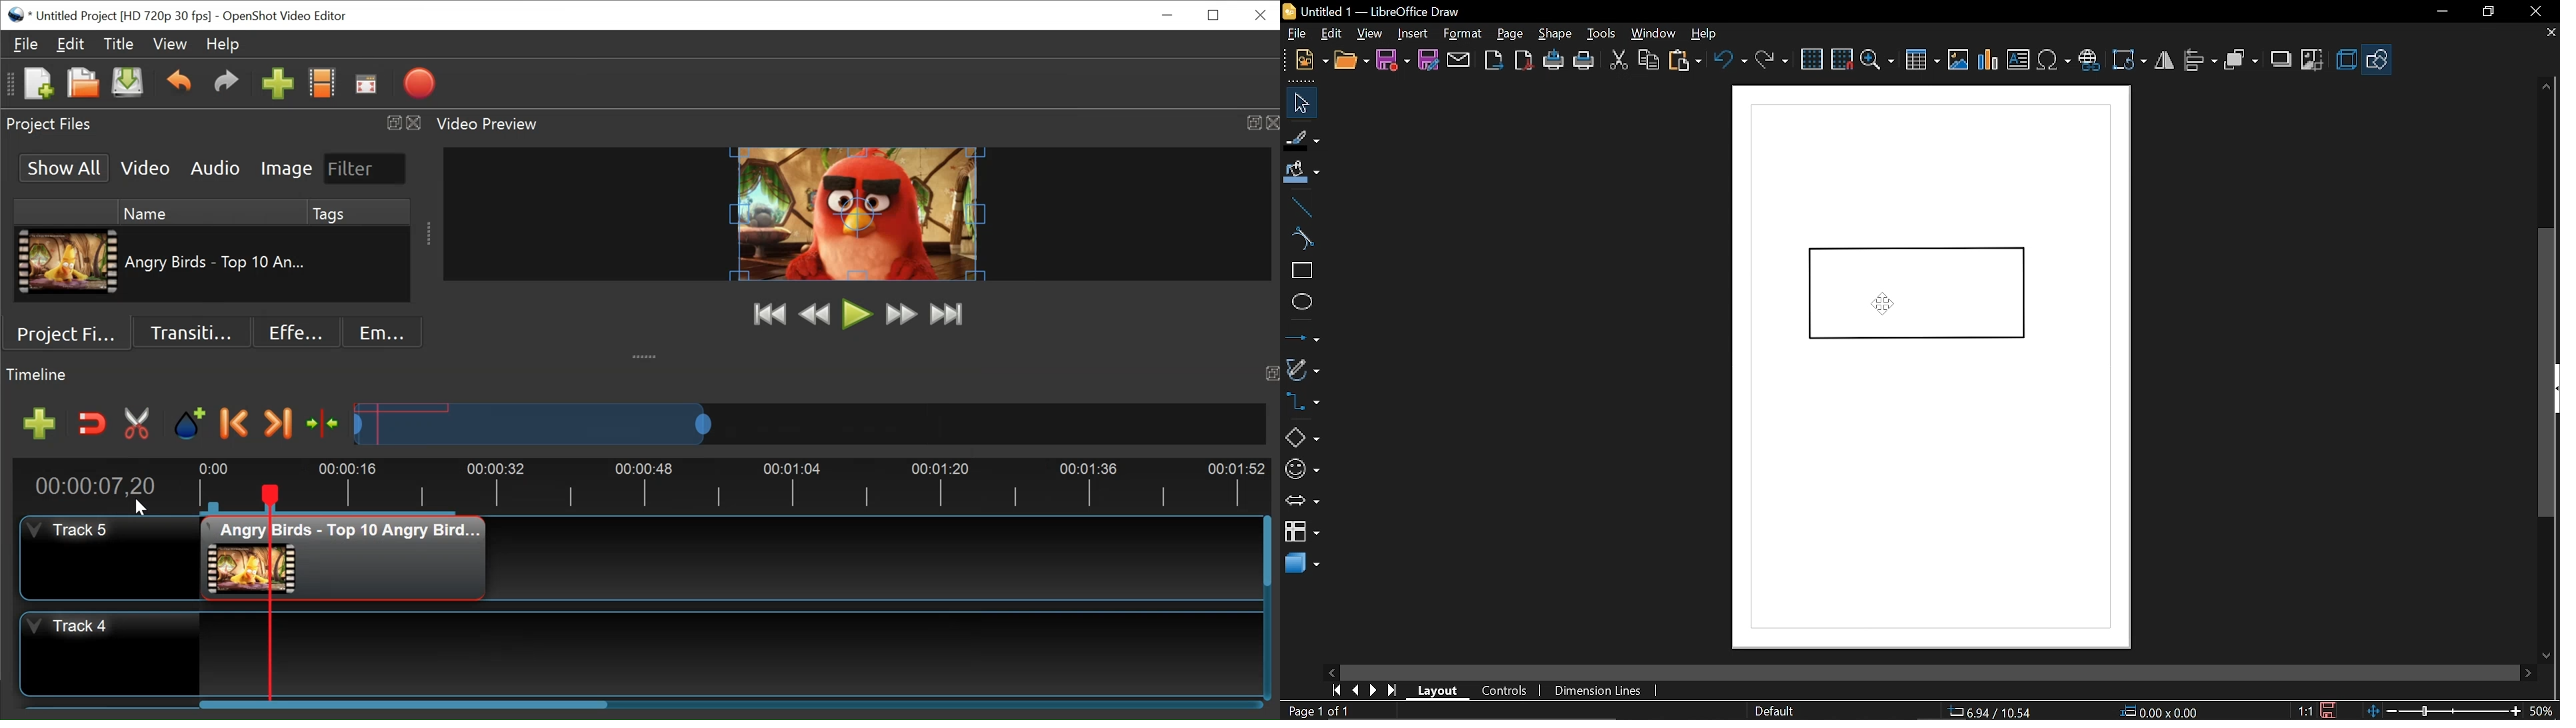 The height and width of the screenshot is (728, 2576). I want to click on Restore down, so click(2485, 13).